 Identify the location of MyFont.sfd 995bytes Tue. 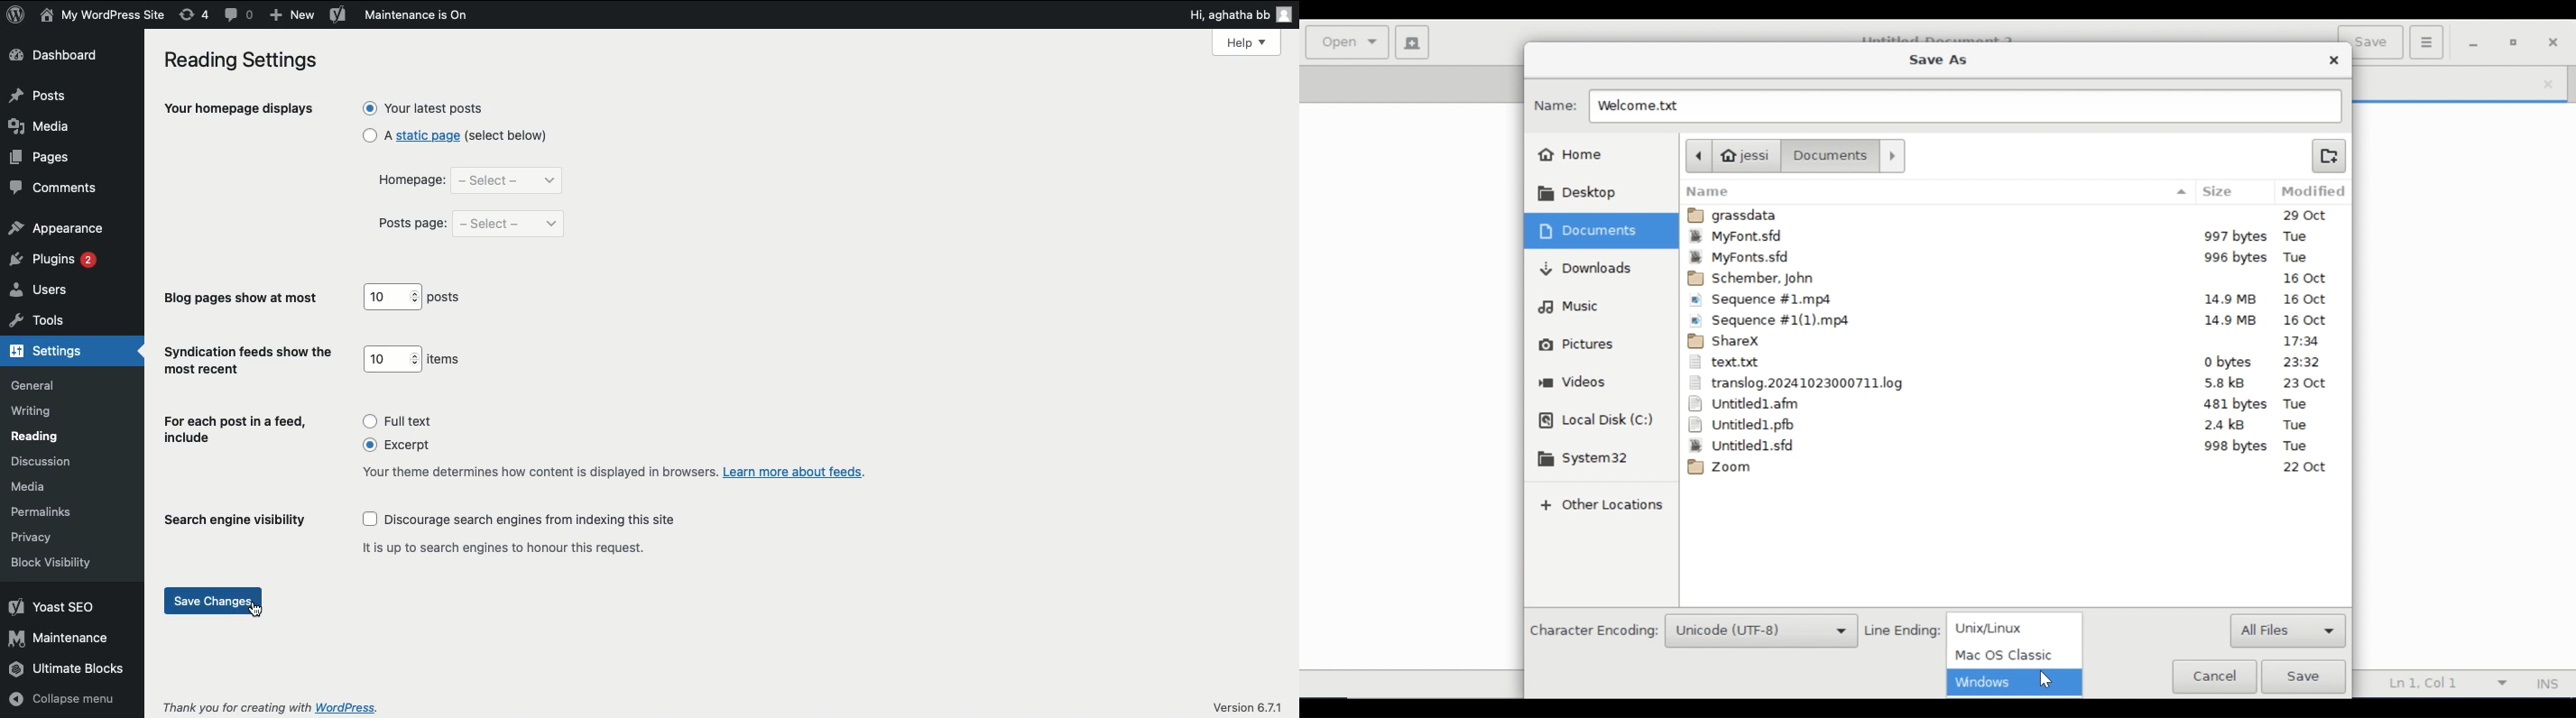
(2015, 258).